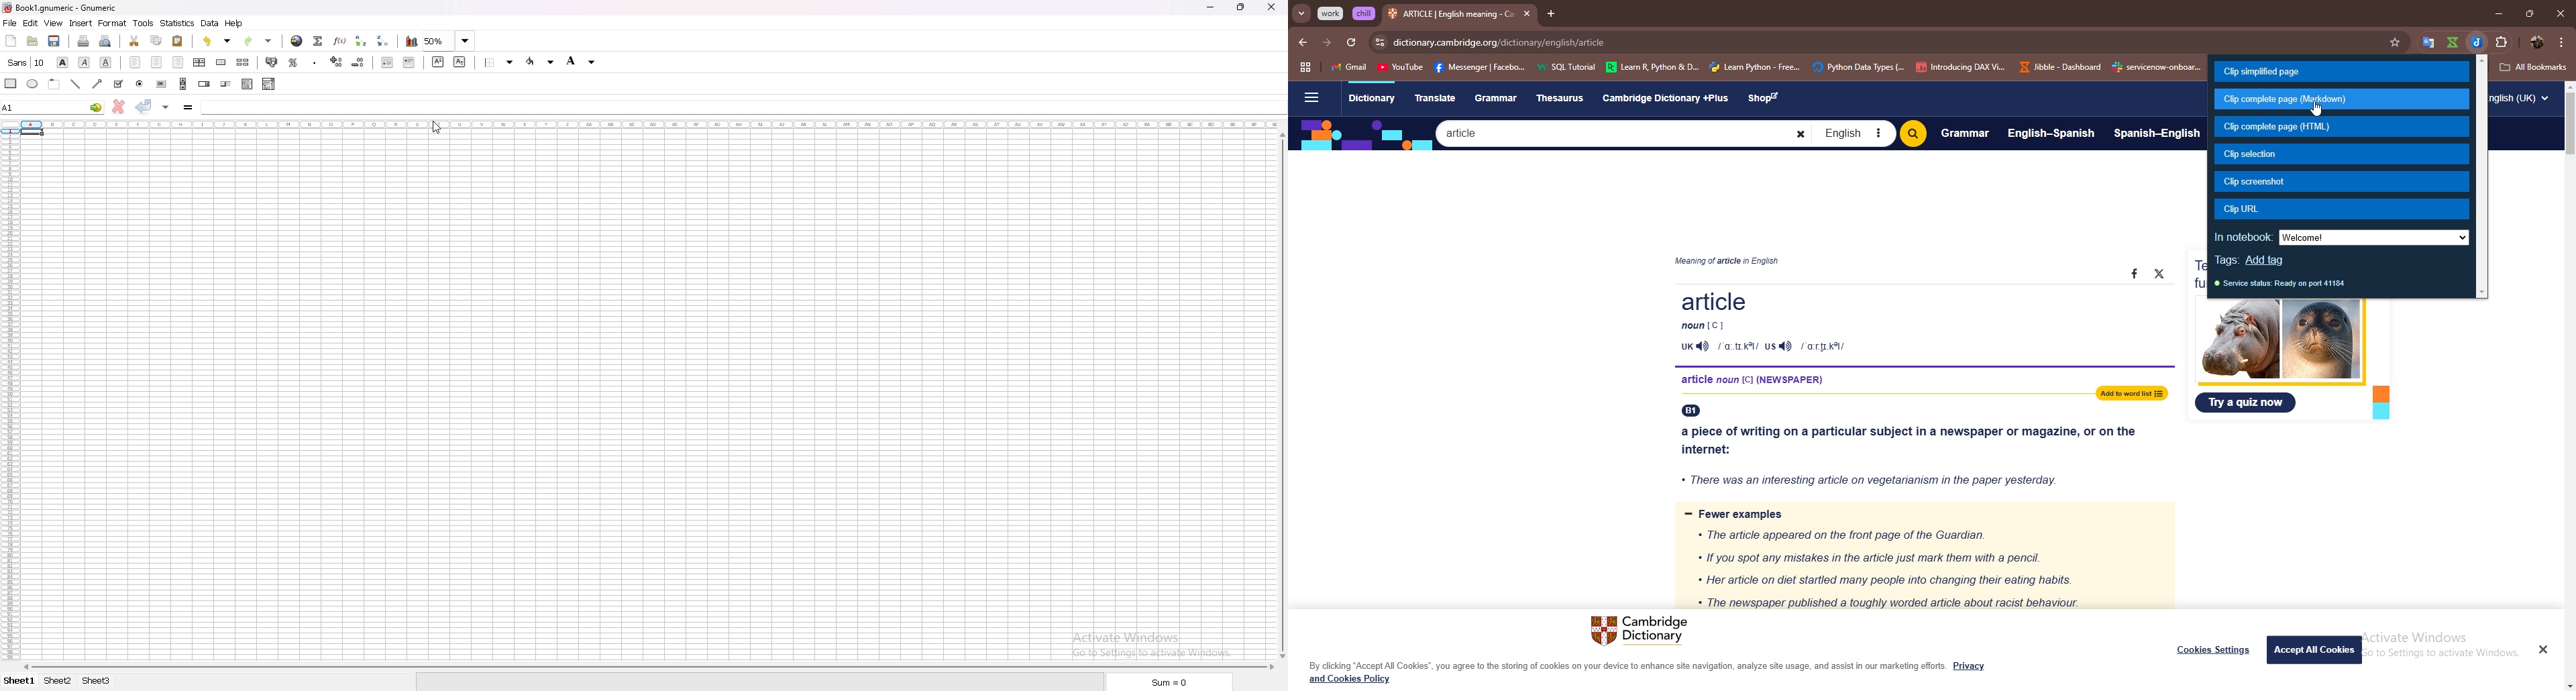 Image resolution: width=2576 pixels, height=700 pixels. I want to click on left align, so click(135, 62).